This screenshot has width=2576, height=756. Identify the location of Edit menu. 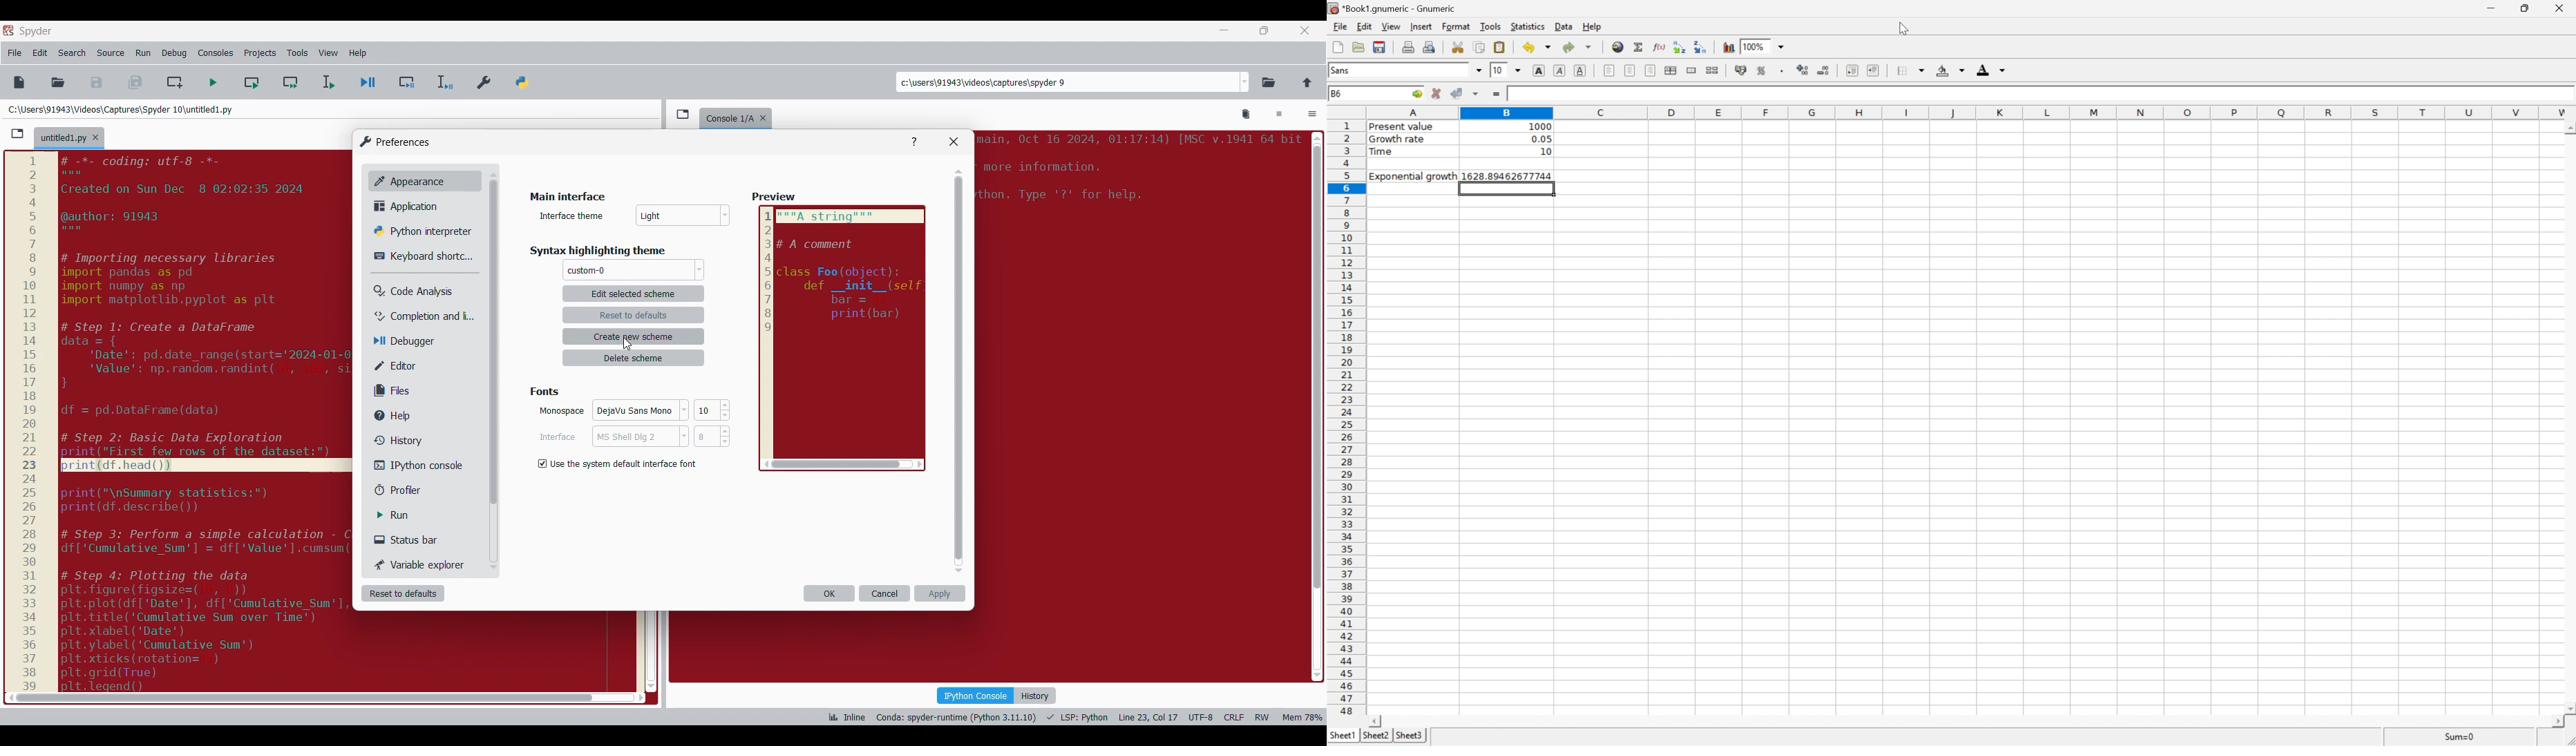
(40, 53).